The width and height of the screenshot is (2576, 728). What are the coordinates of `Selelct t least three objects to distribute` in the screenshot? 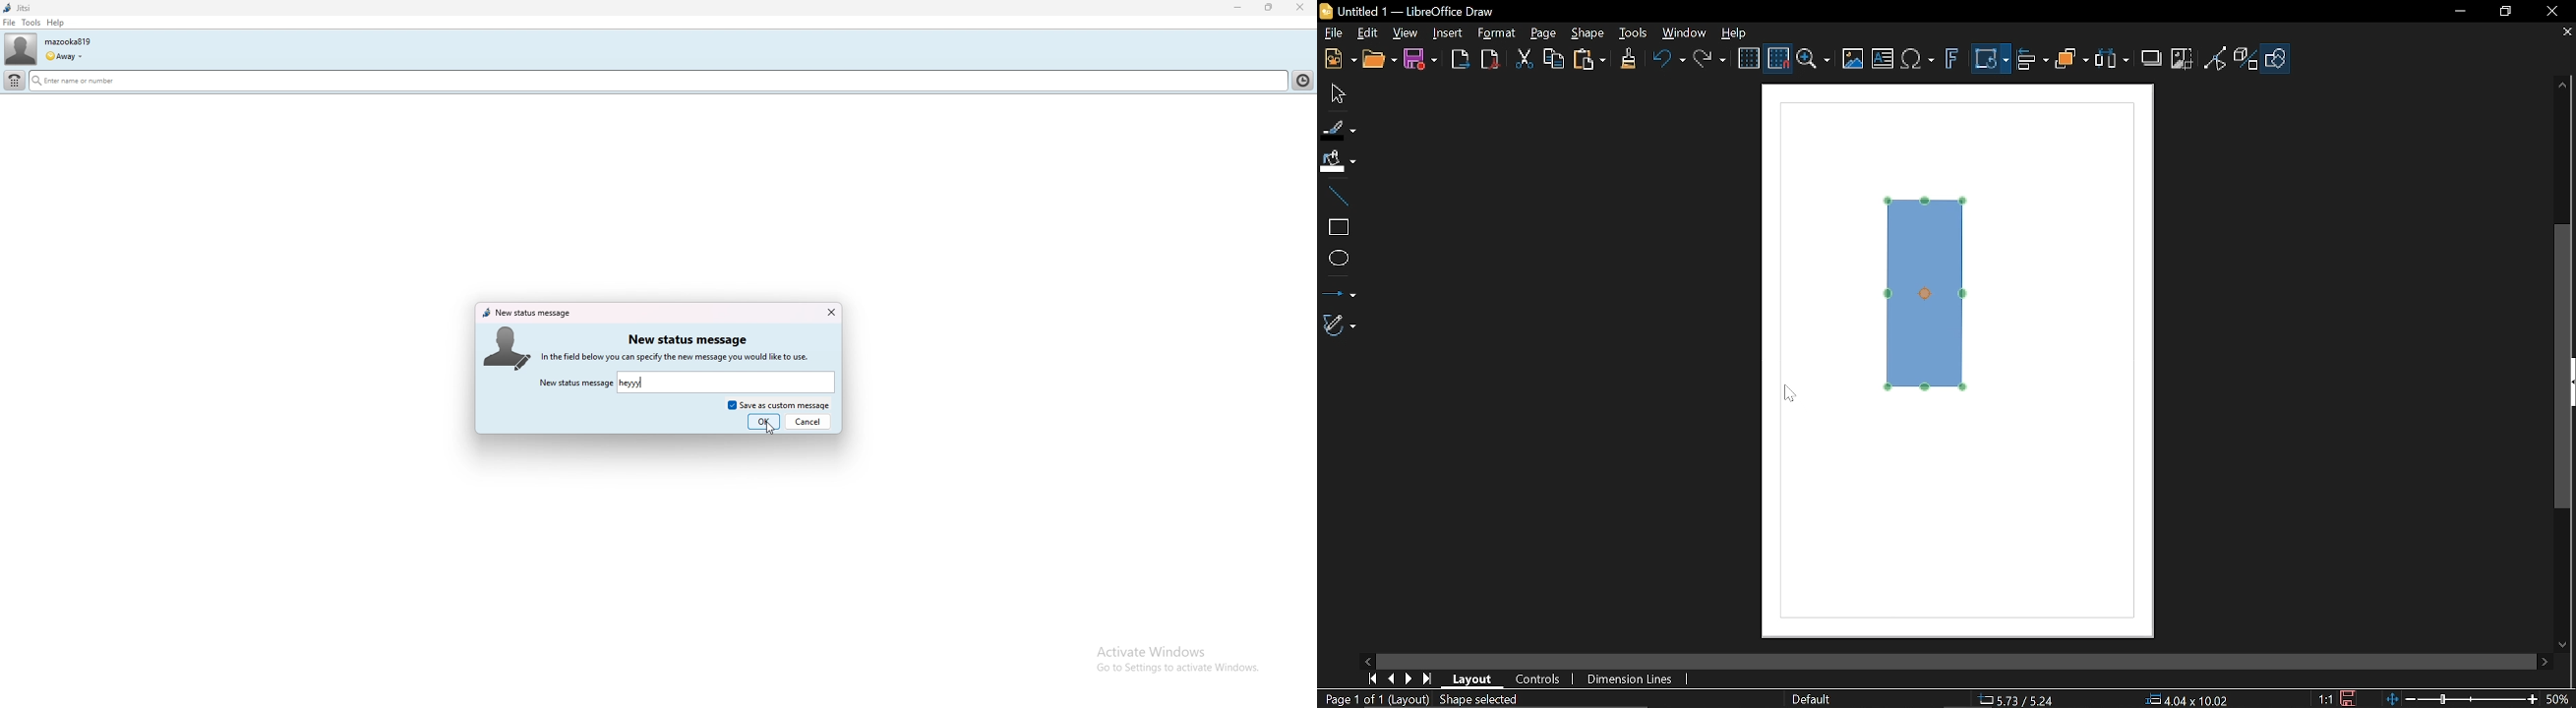 It's located at (2112, 60).